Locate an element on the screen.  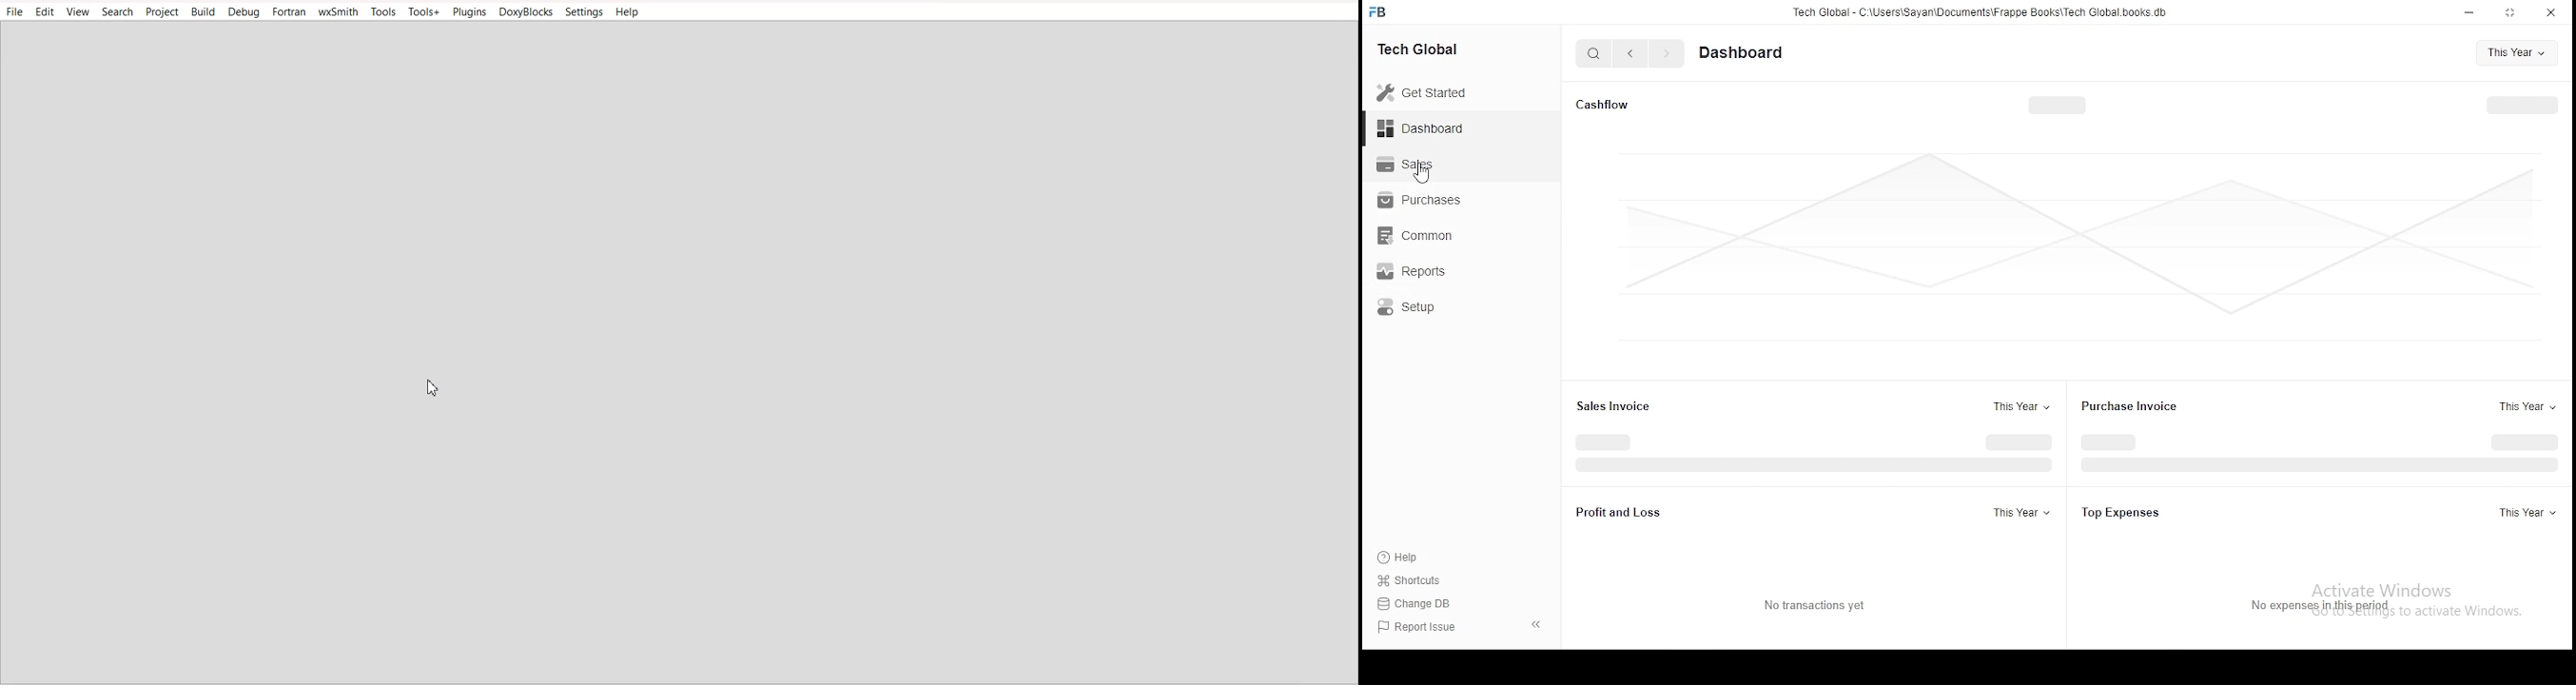
restore is located at coordinates (2510, 11).